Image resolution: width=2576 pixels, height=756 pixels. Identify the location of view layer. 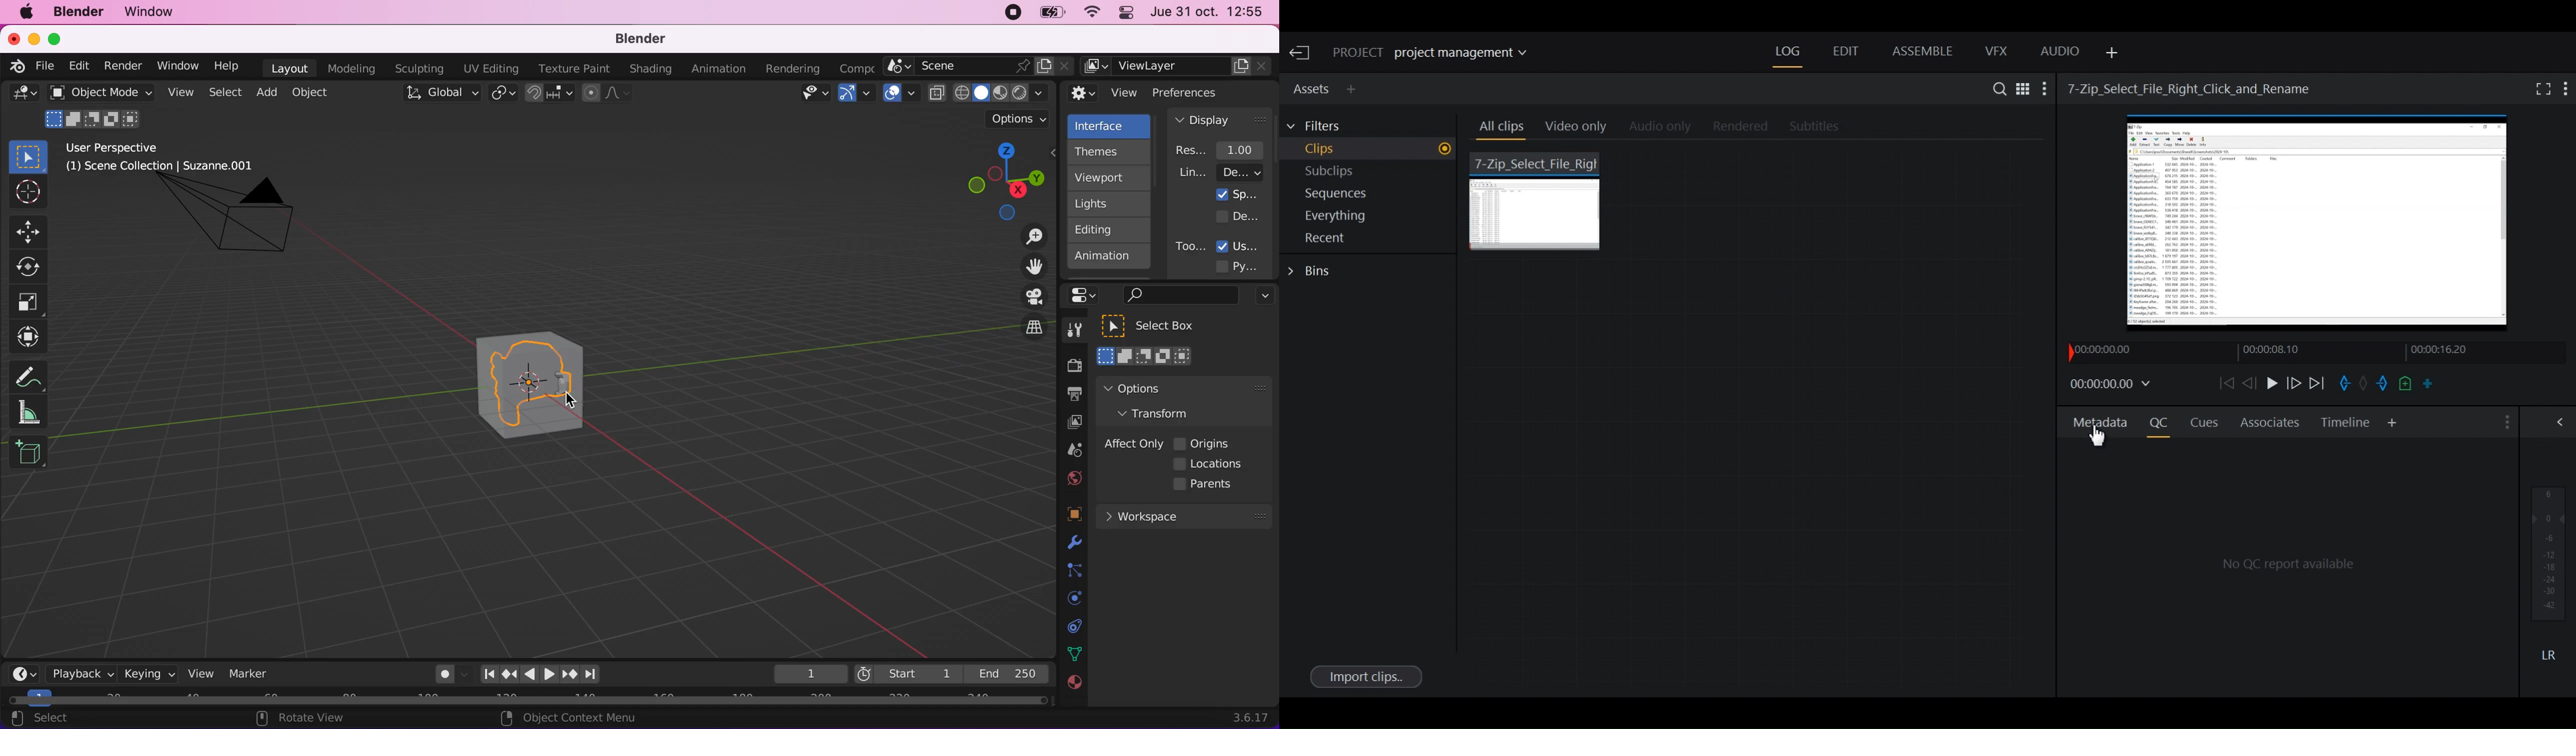
(1178, 66).